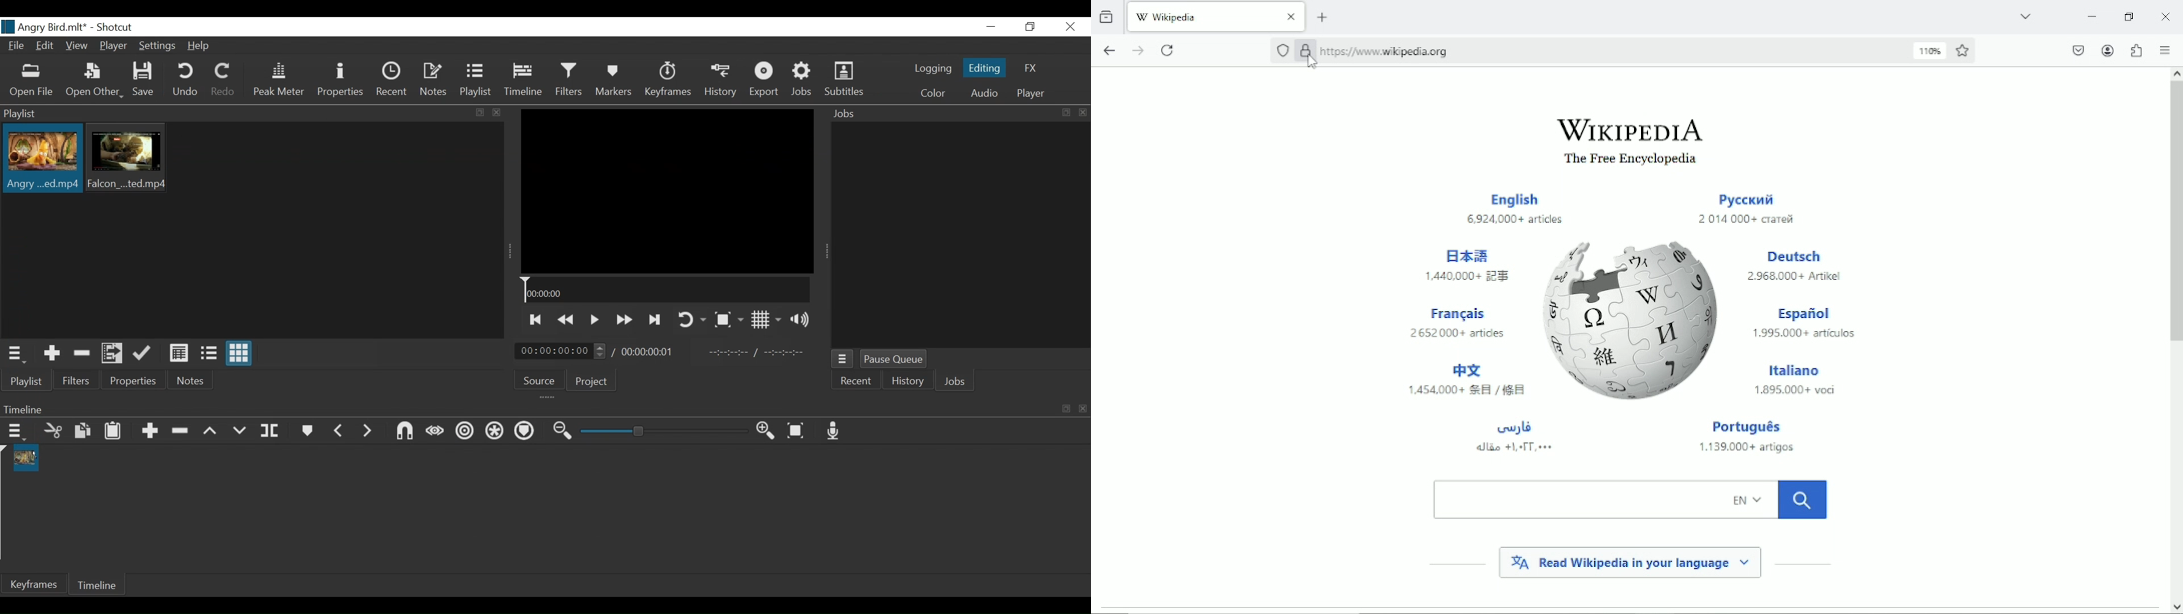 This screenshot has width=2184, height=616. What do you see at coordinates (2166, 16) in the screenshot?
I see `Close` at bounding box center [2166, 16].